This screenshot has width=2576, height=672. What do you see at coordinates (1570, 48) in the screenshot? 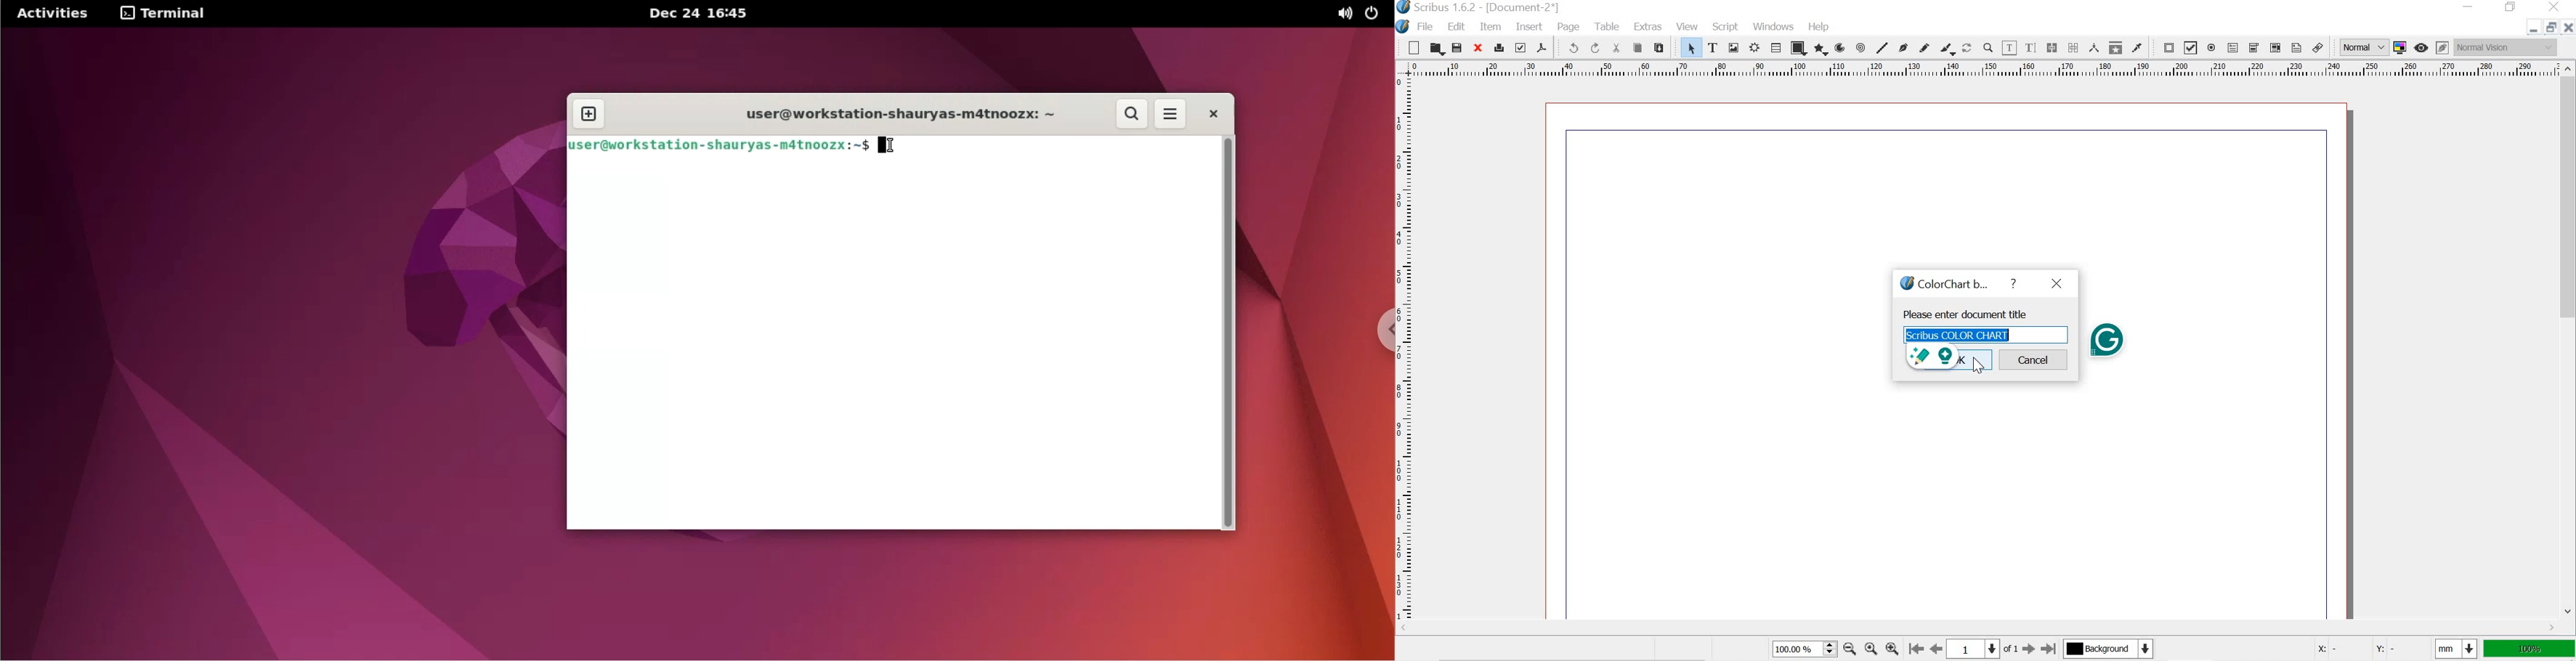
I see `undo` at bounding box center [1570, 48].